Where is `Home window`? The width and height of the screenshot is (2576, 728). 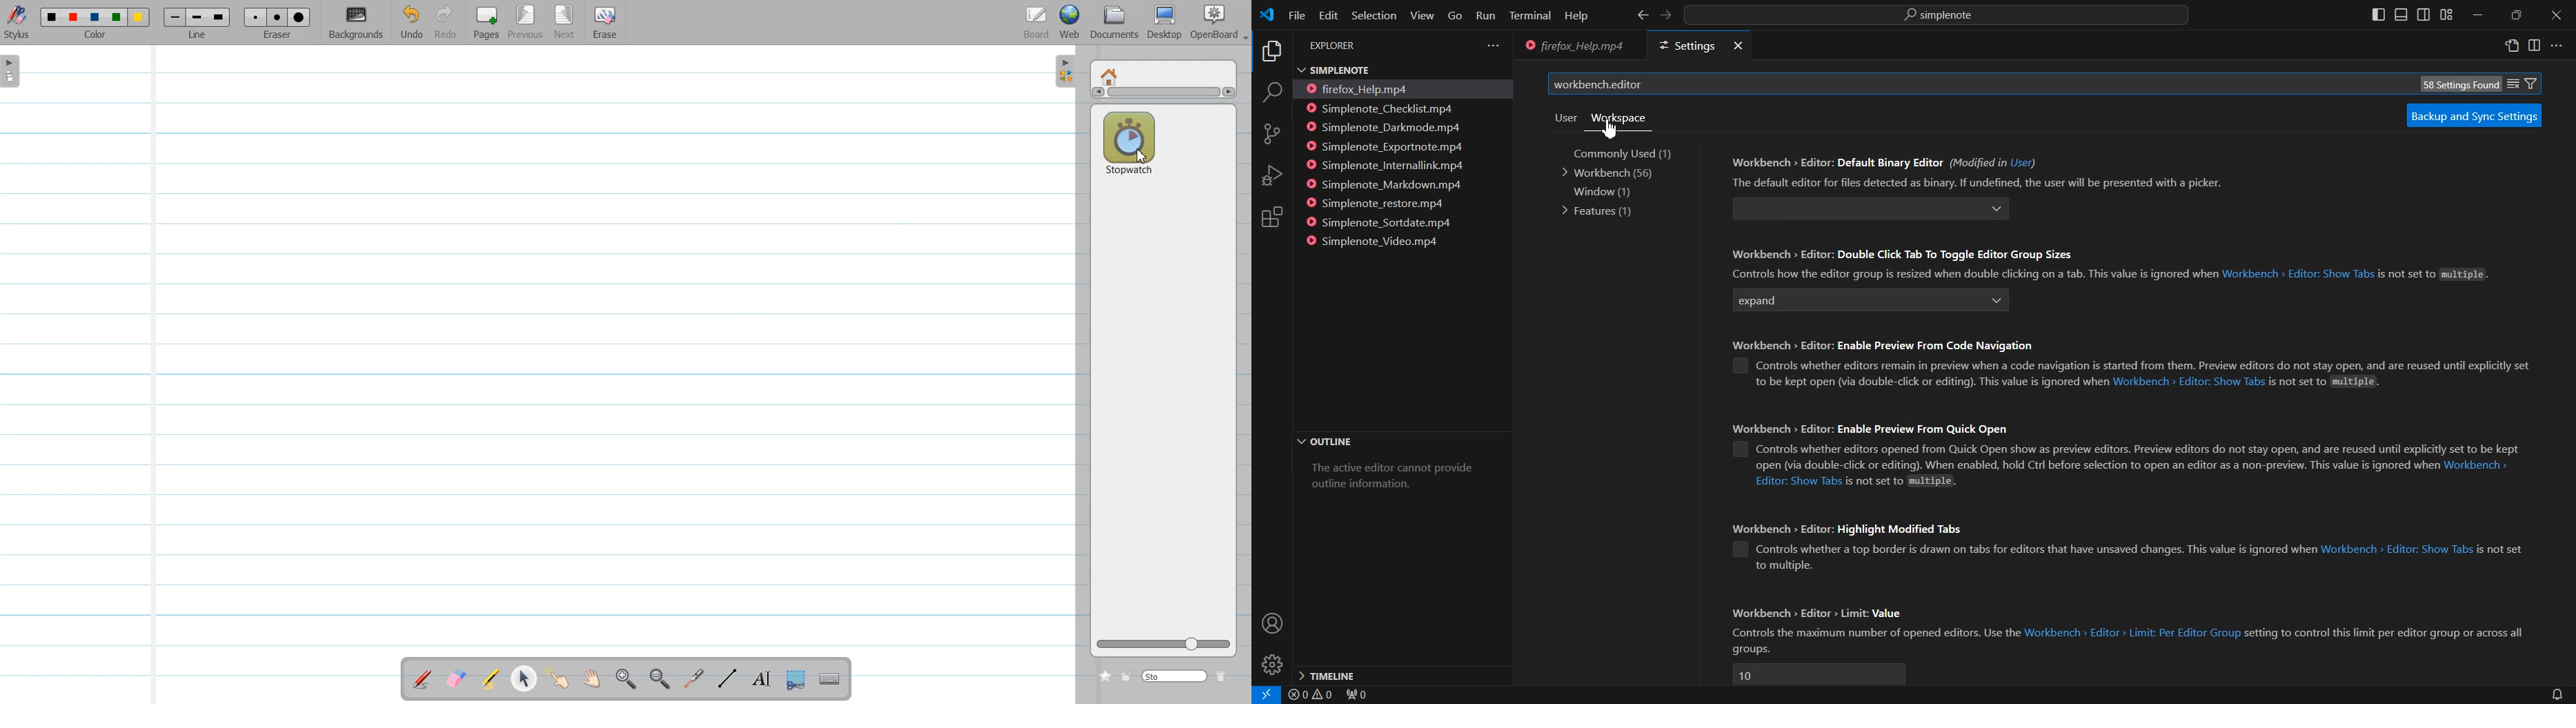
Home window is located at coordinates (1111, 75).